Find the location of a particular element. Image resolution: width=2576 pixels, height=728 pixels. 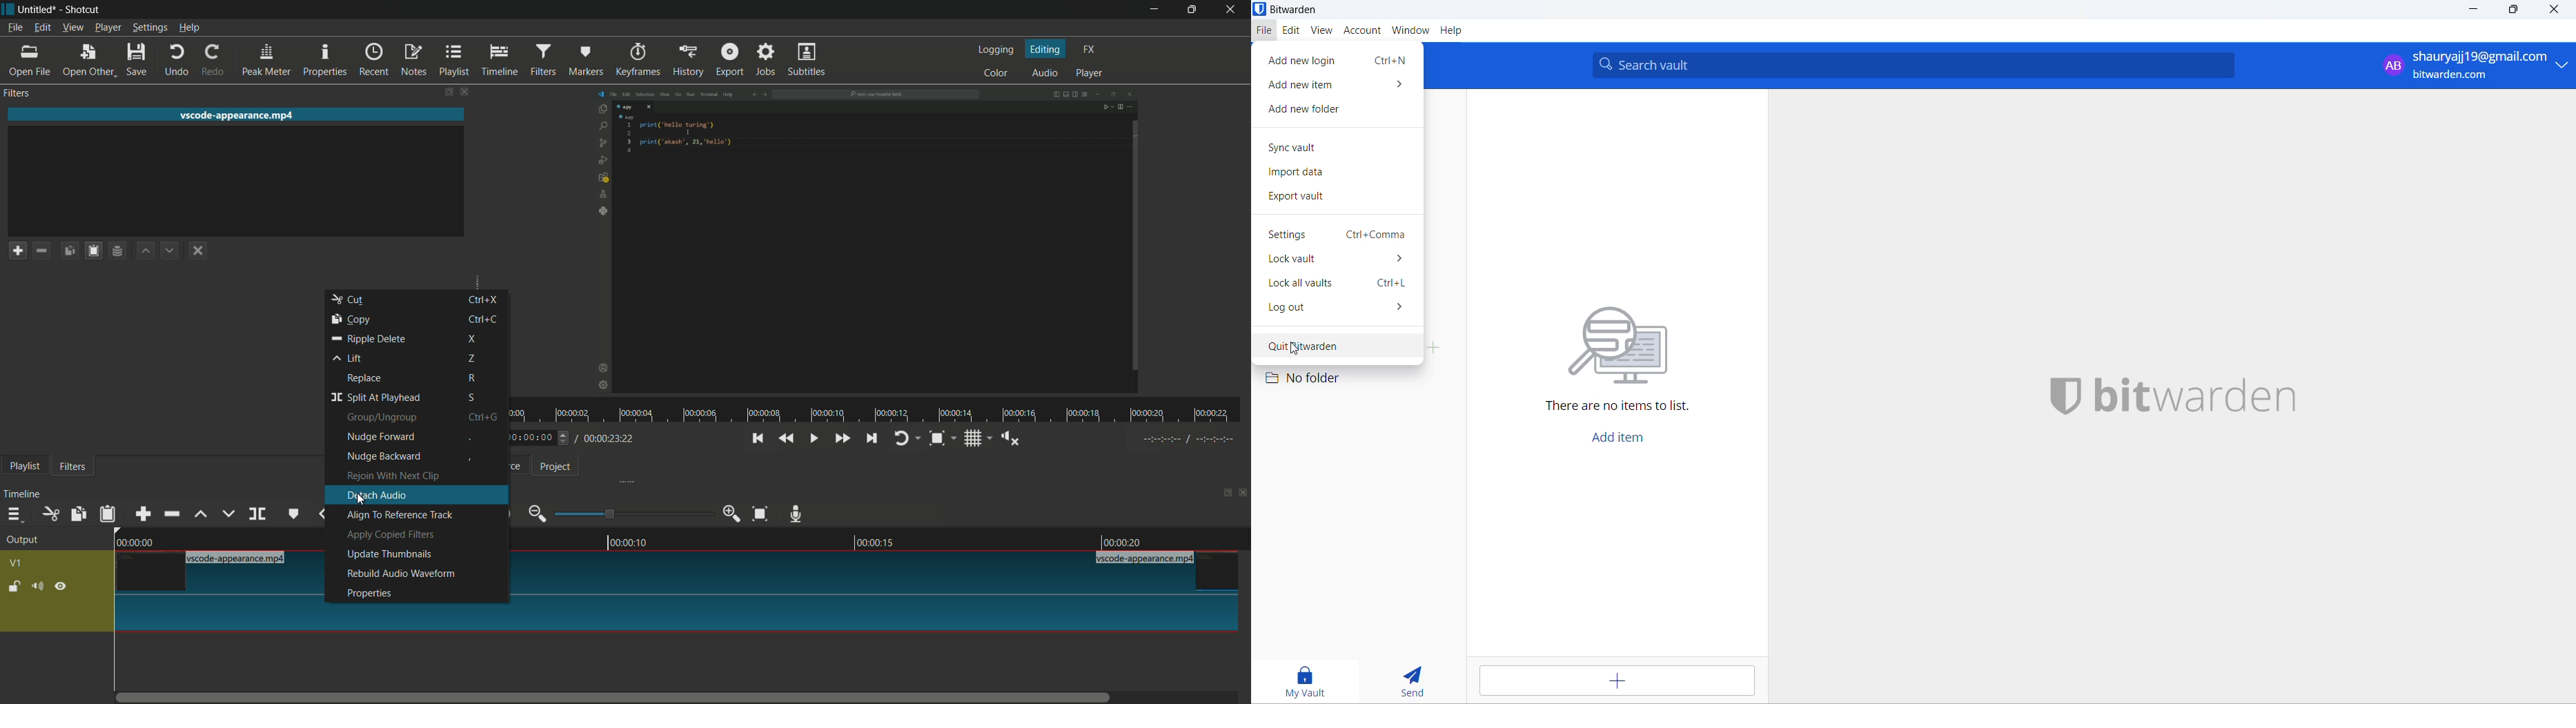

output is located at coordinates (22, 540).